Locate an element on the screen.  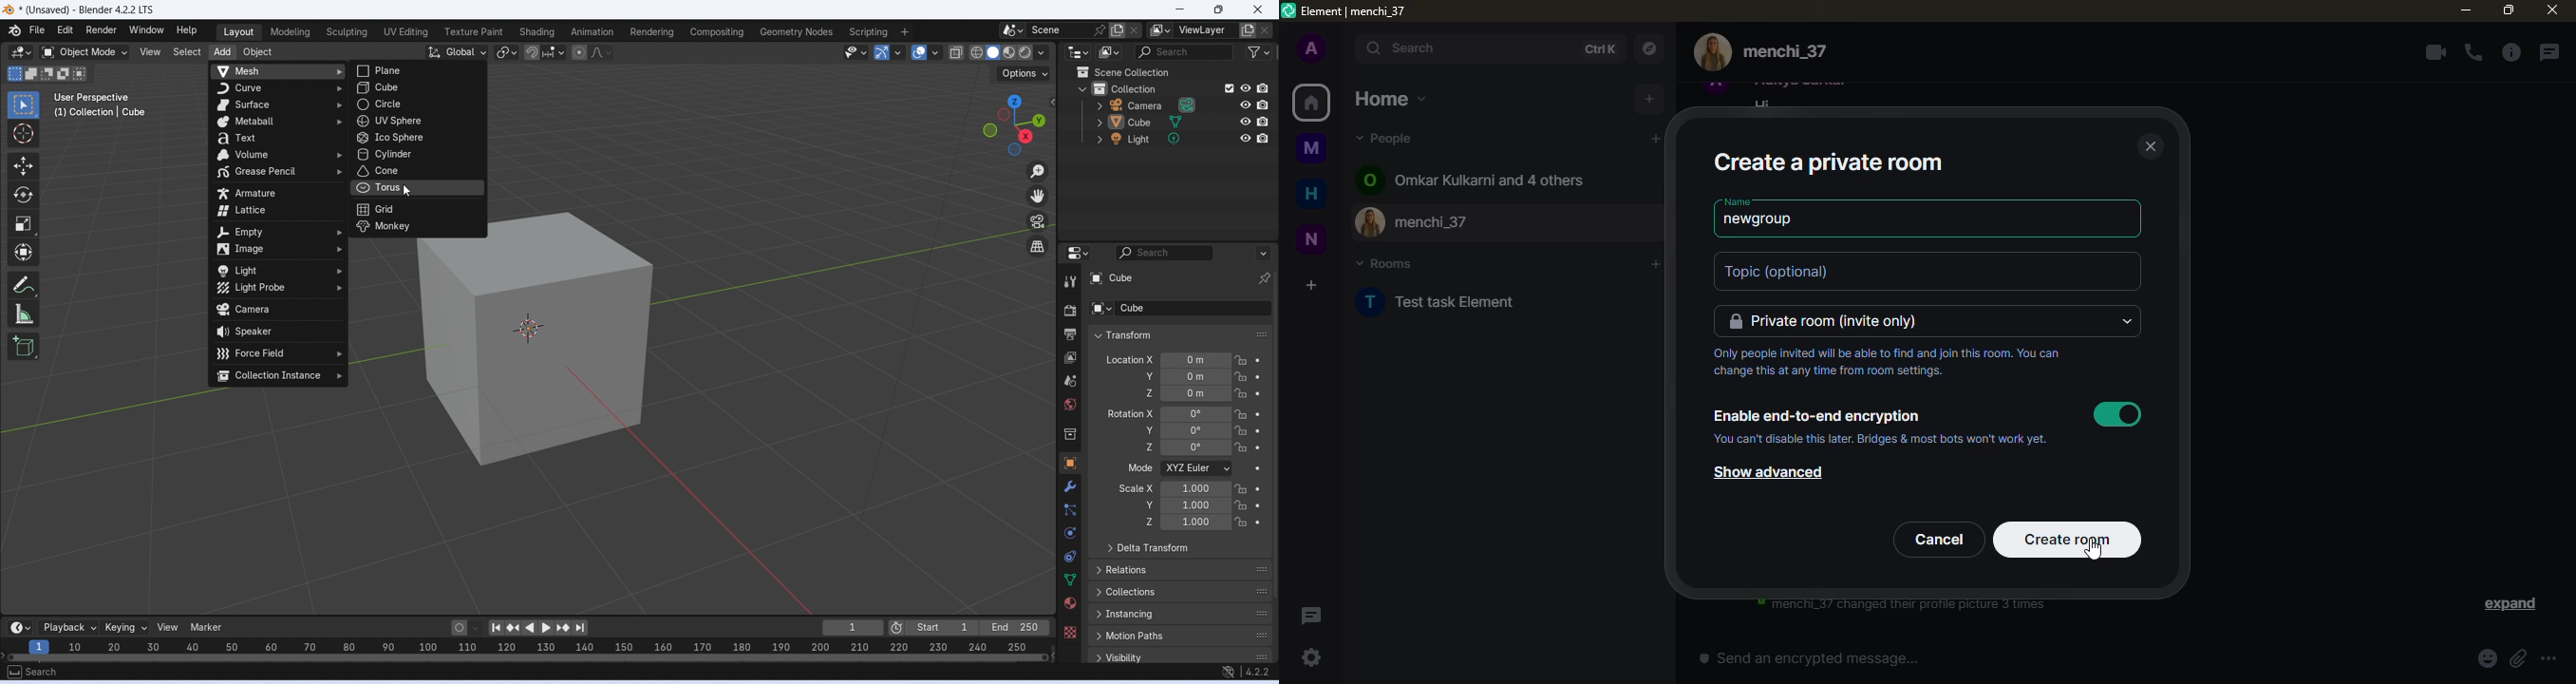
Cube layer is located at coordinates (1181, 121).